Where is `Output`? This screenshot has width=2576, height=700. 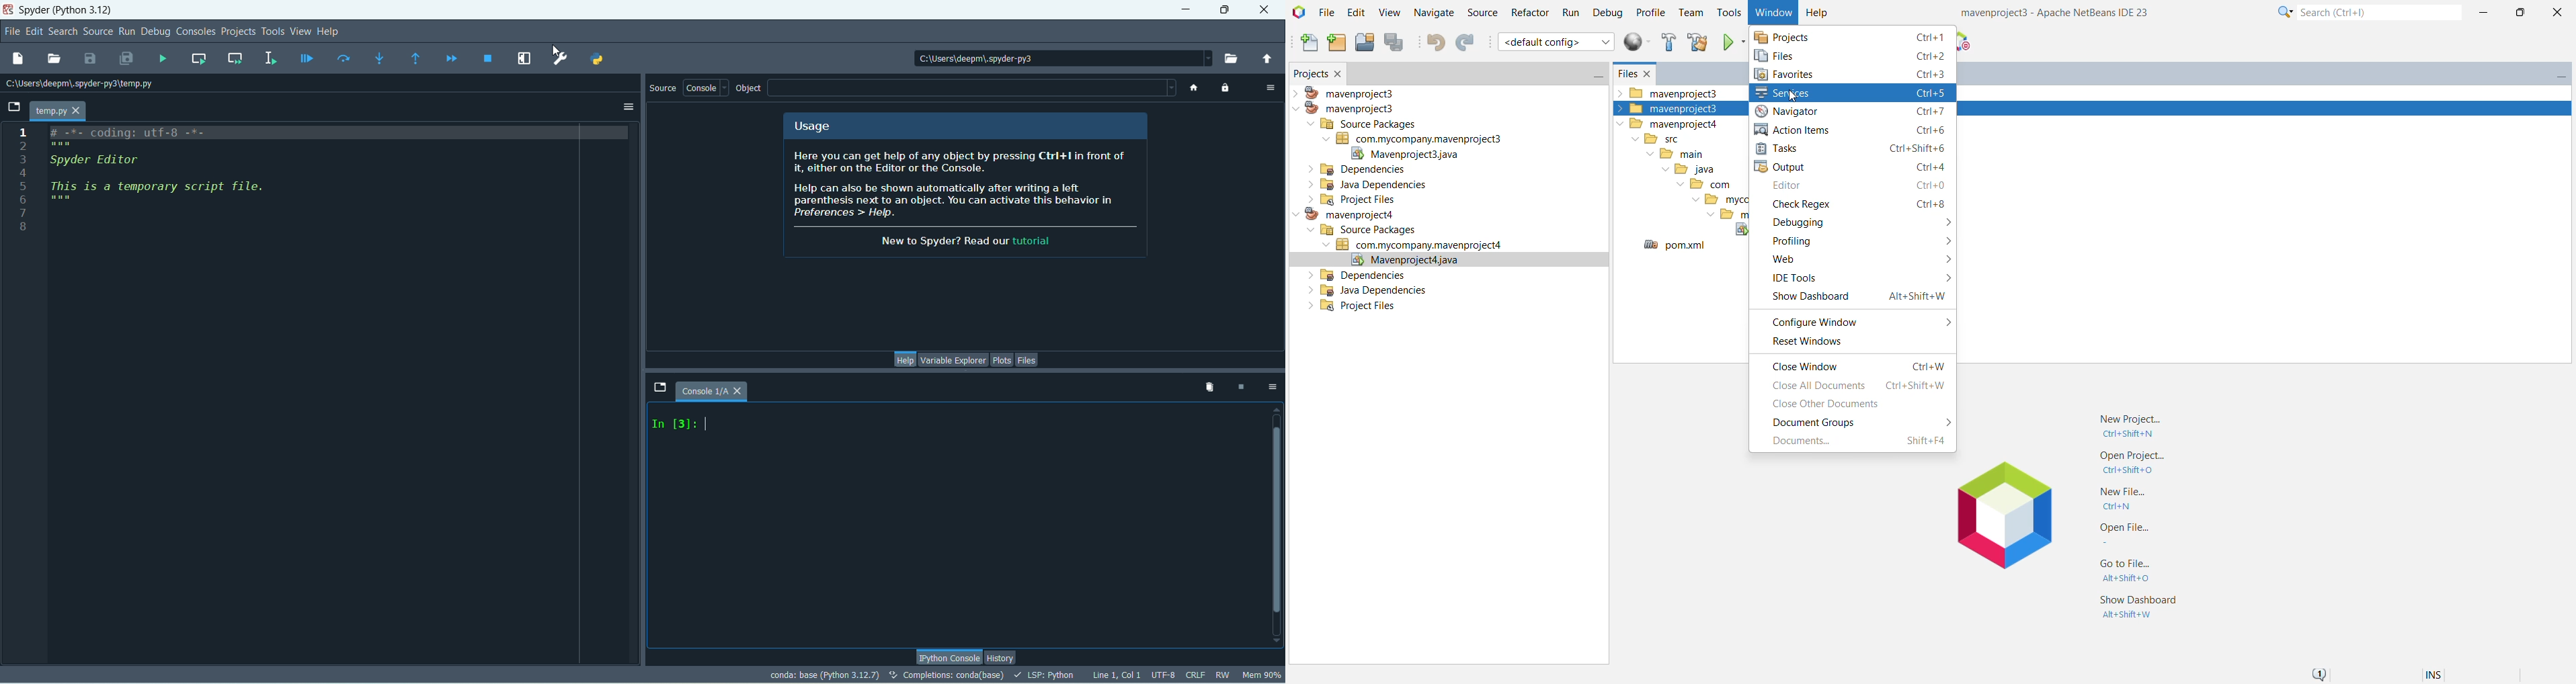 Output is located at coordinates (1854, 167).